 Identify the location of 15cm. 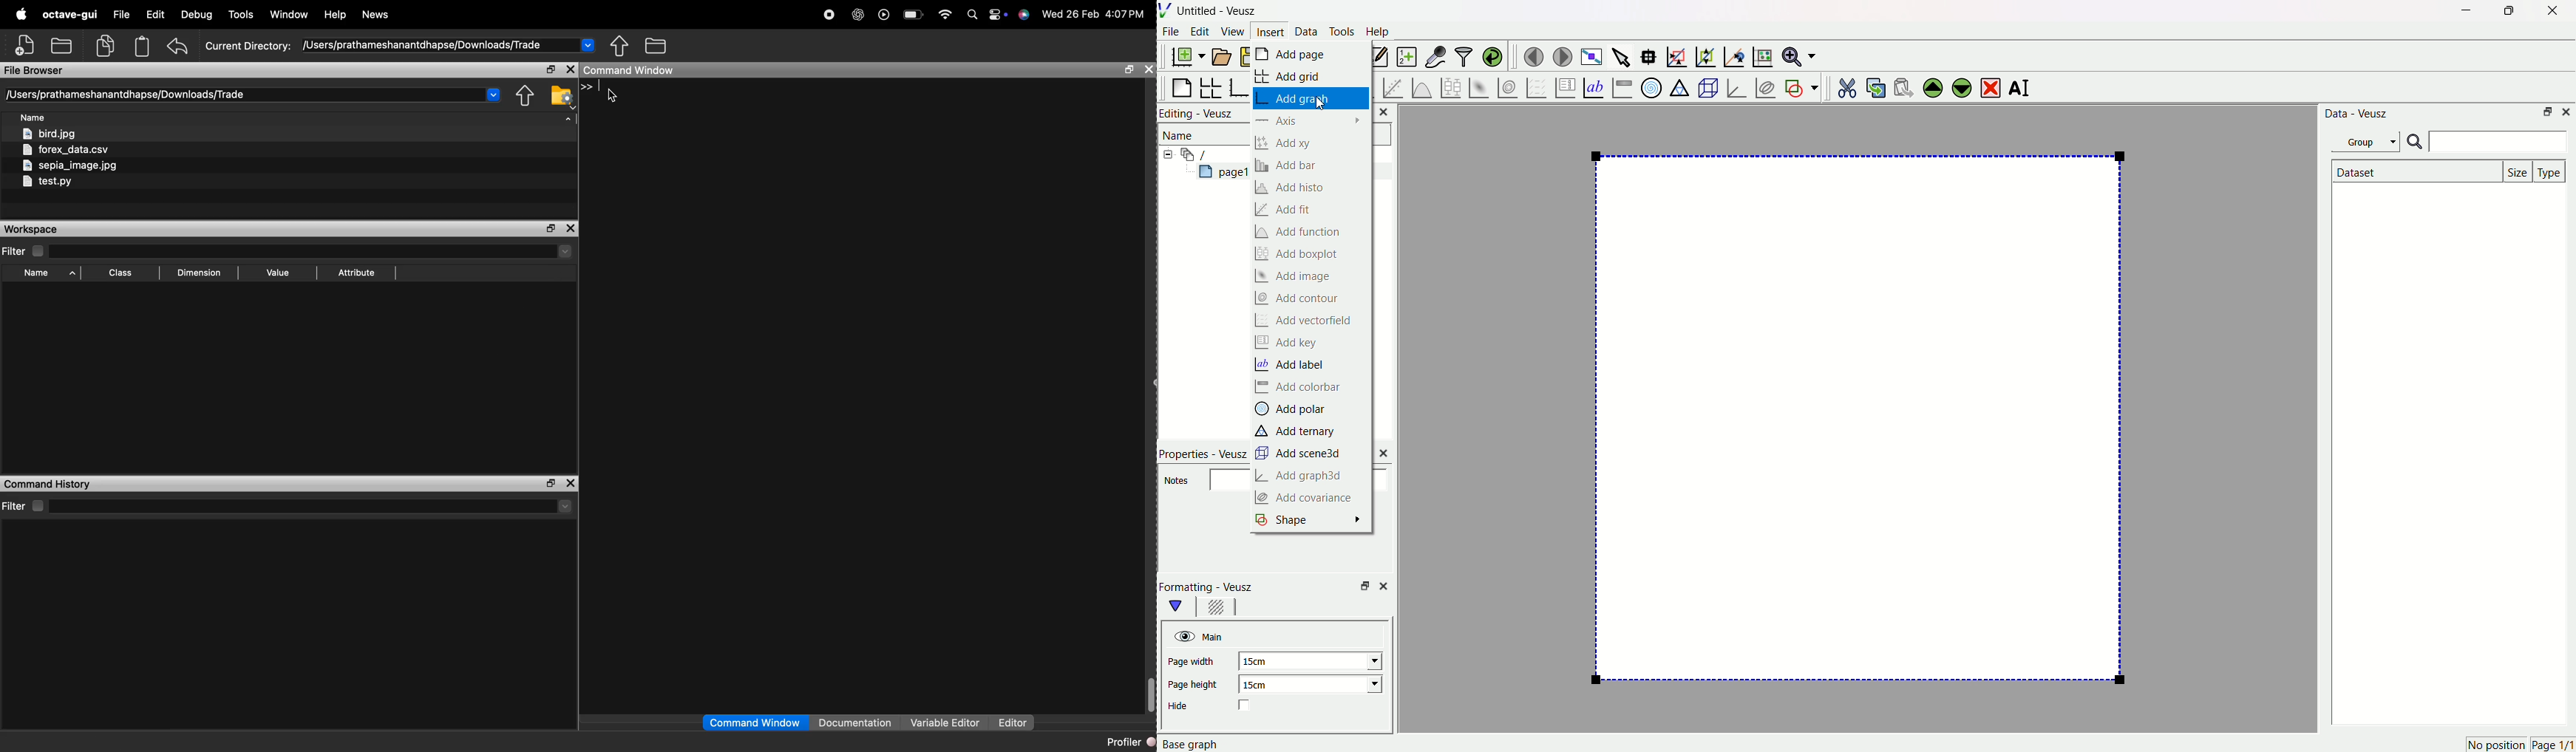
(1314, 684).